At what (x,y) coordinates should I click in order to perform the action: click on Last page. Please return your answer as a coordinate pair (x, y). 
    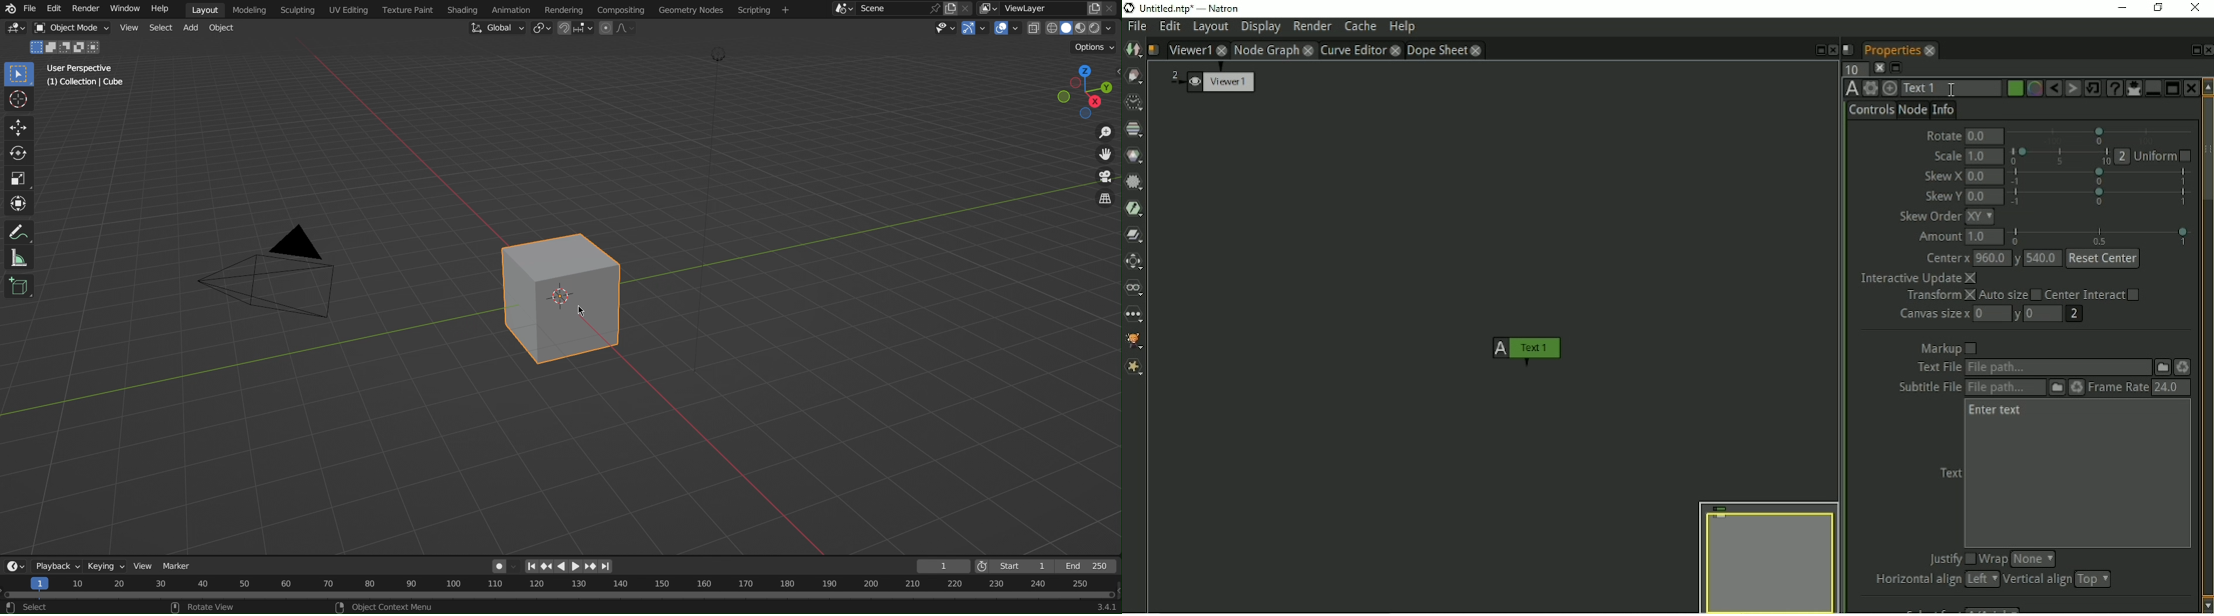
    Looking at the image, I should click on (605, 567).